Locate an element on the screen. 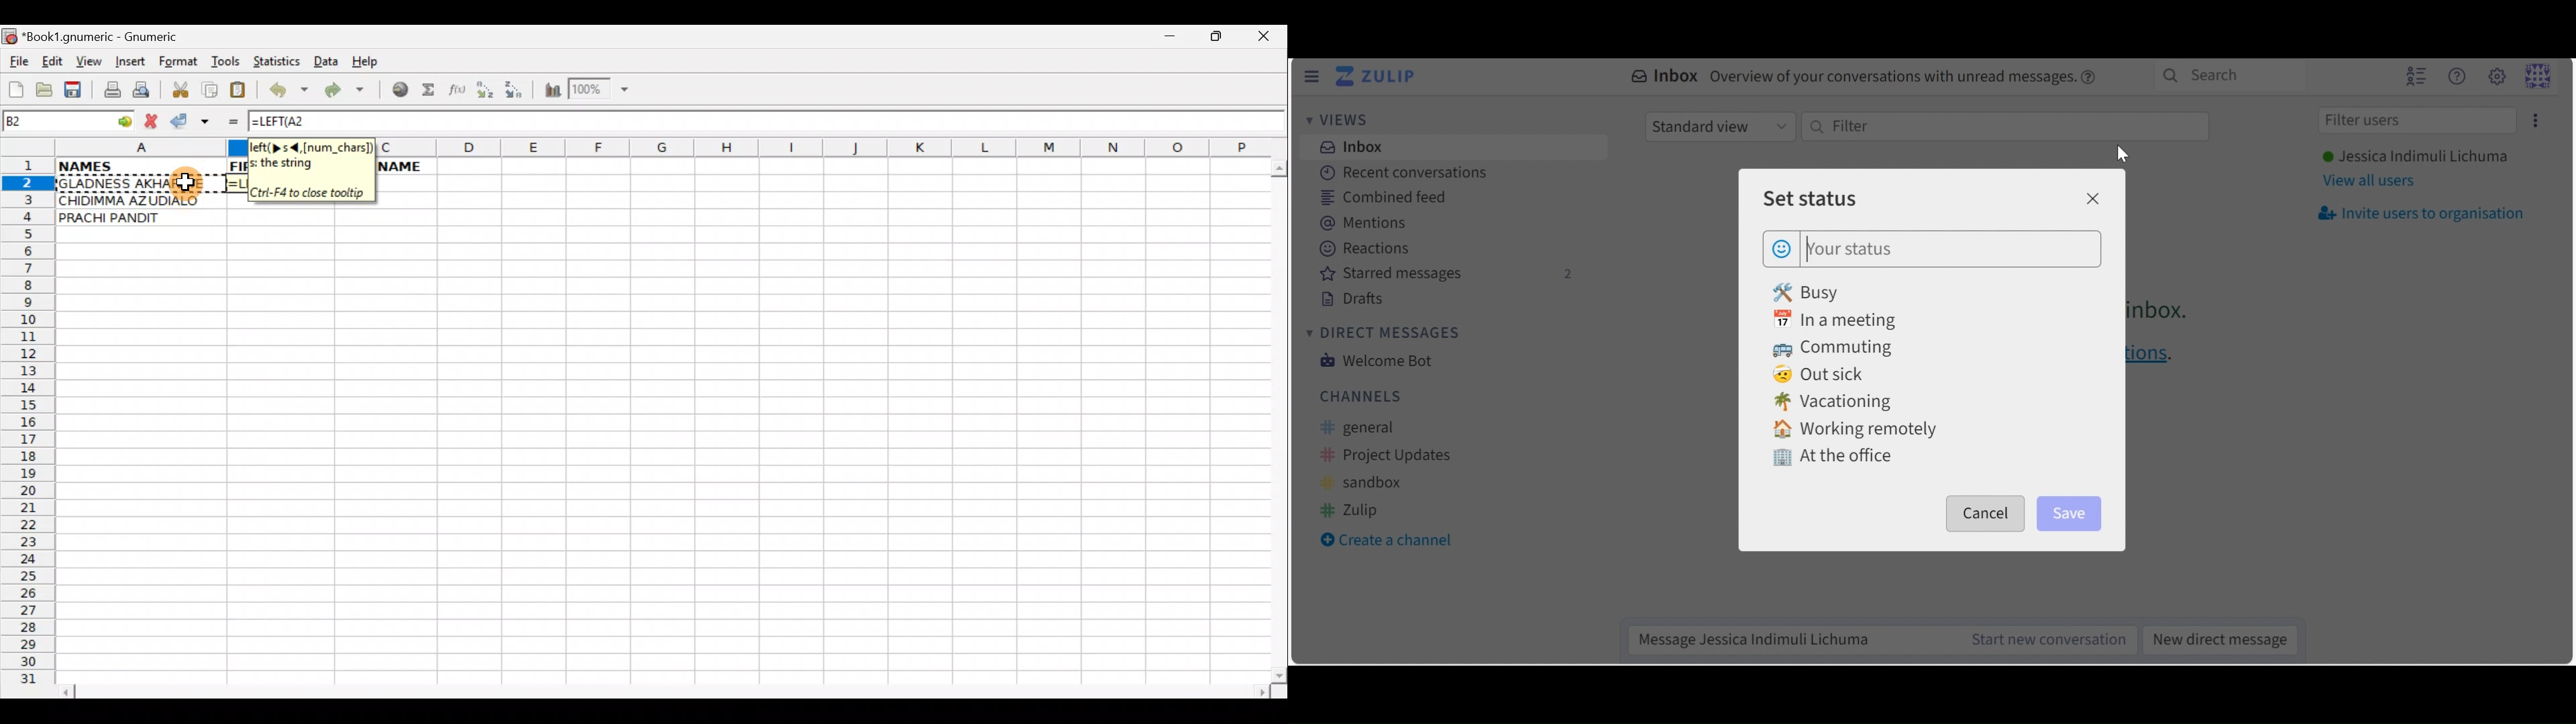  Formula bar is located at coordinates (814, 121).